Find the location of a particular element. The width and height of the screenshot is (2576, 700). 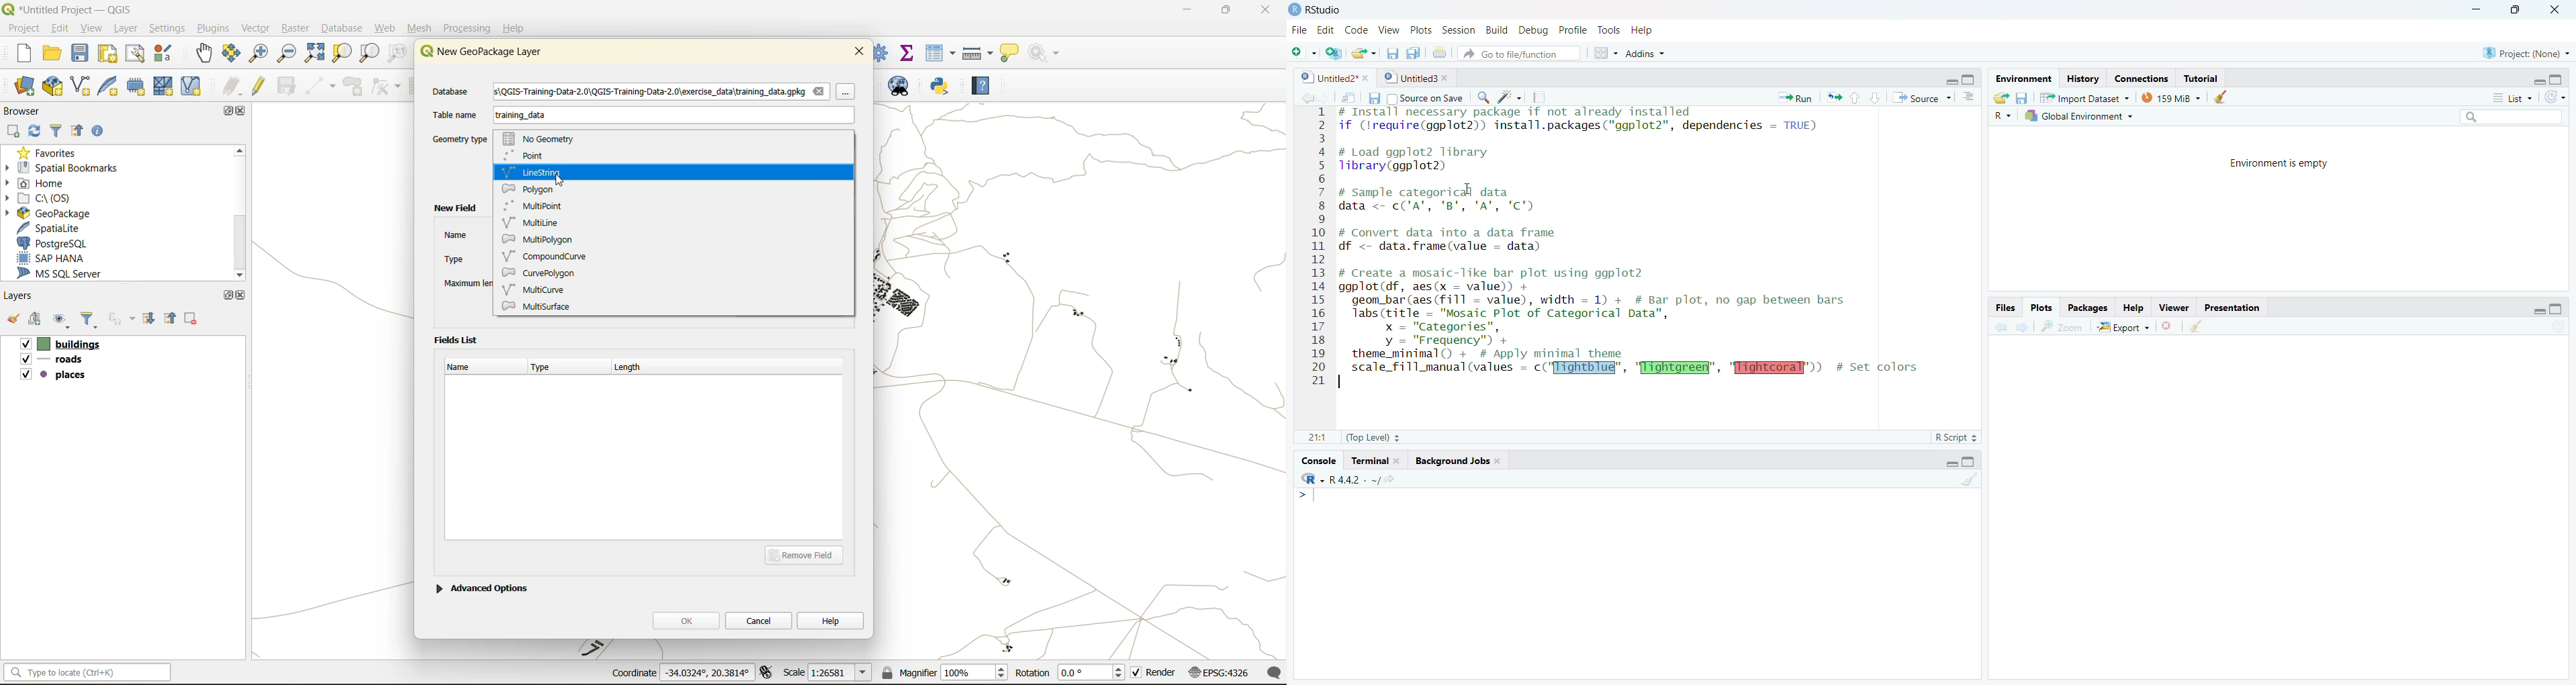

Refresh is located at coordinates (2555, 97).